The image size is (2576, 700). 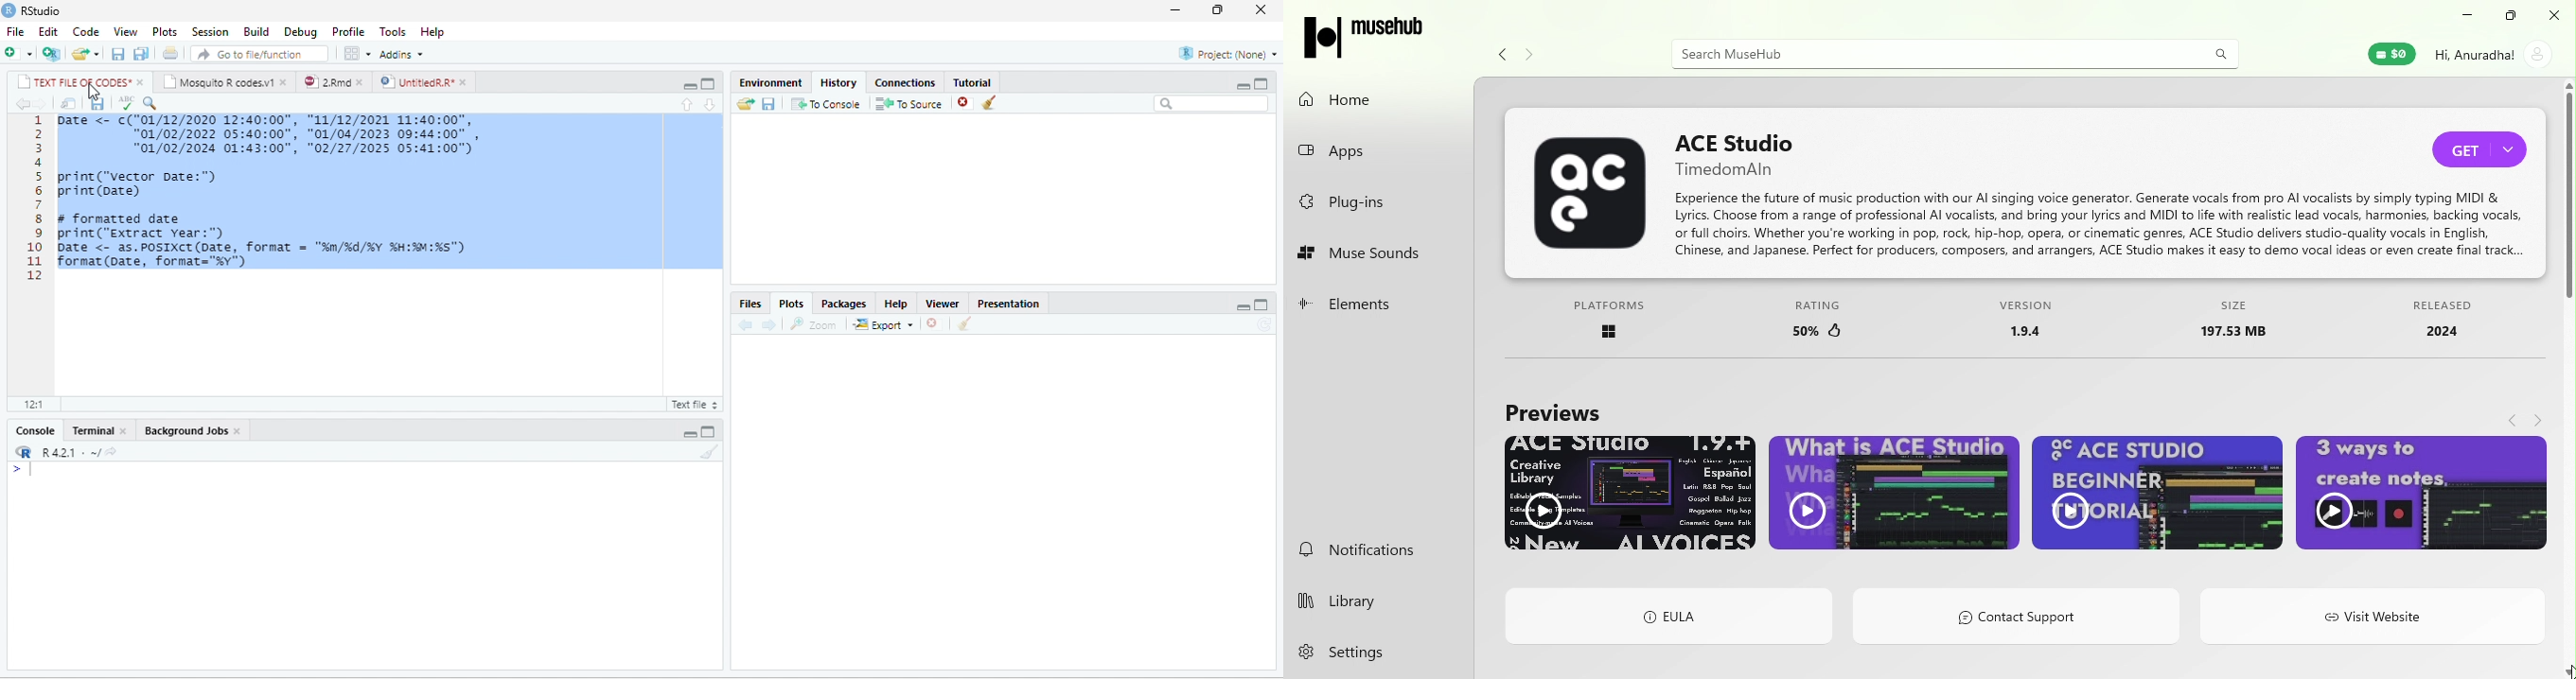 What do you see at coordinates (1218, 10) in the screenshot?
I see `resize` at bounding box center [1218, 10].